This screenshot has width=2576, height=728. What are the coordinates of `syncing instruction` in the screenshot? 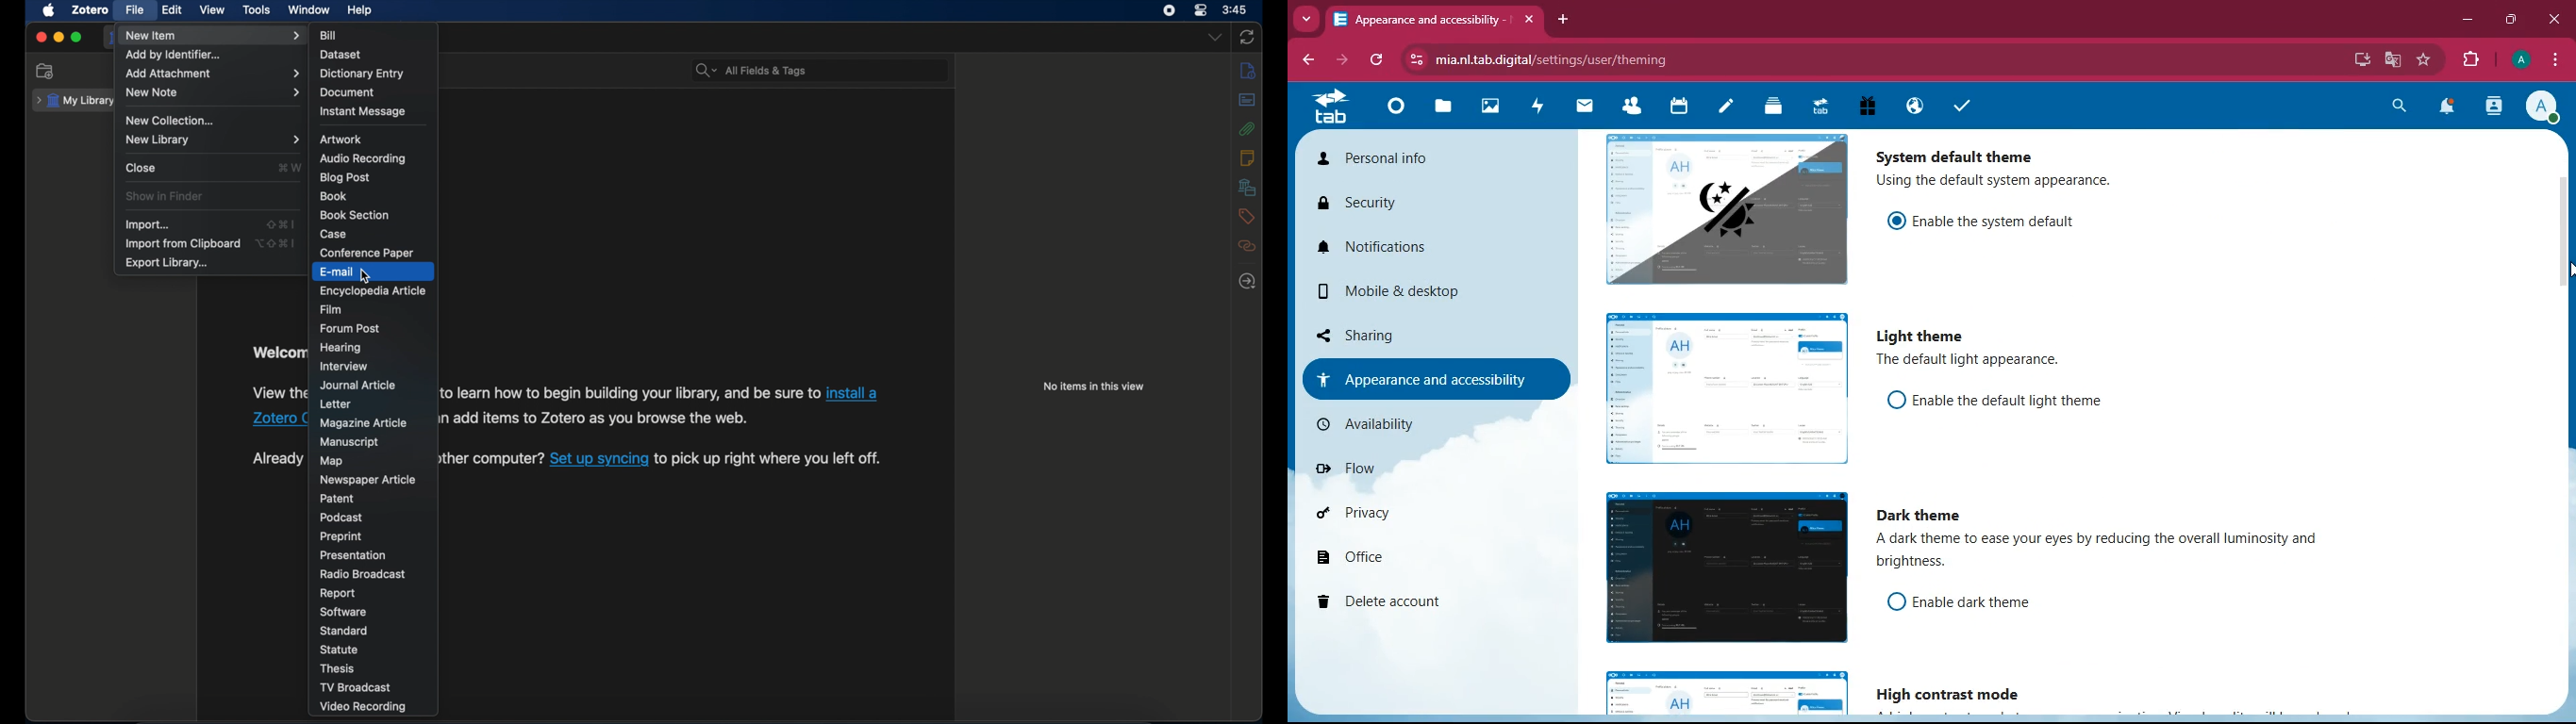 It's located at (661, 460).